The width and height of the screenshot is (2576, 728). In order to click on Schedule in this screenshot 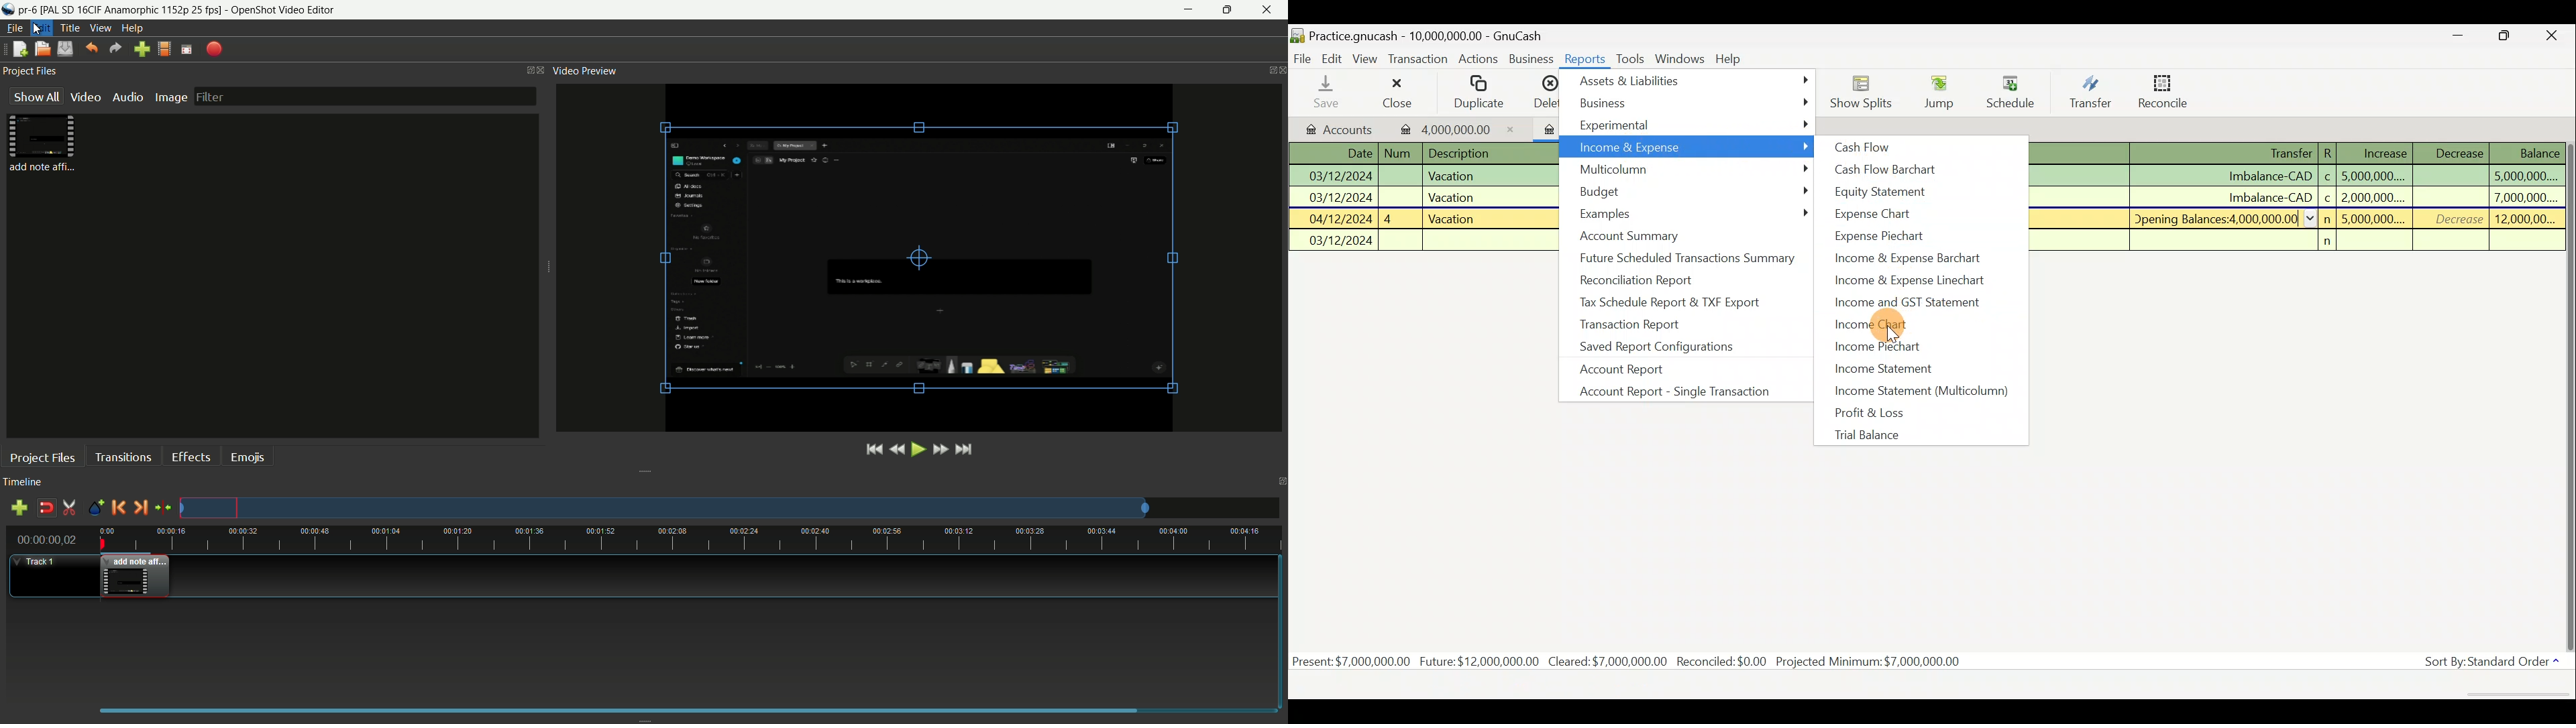, I will do `click(2012, 88)`.